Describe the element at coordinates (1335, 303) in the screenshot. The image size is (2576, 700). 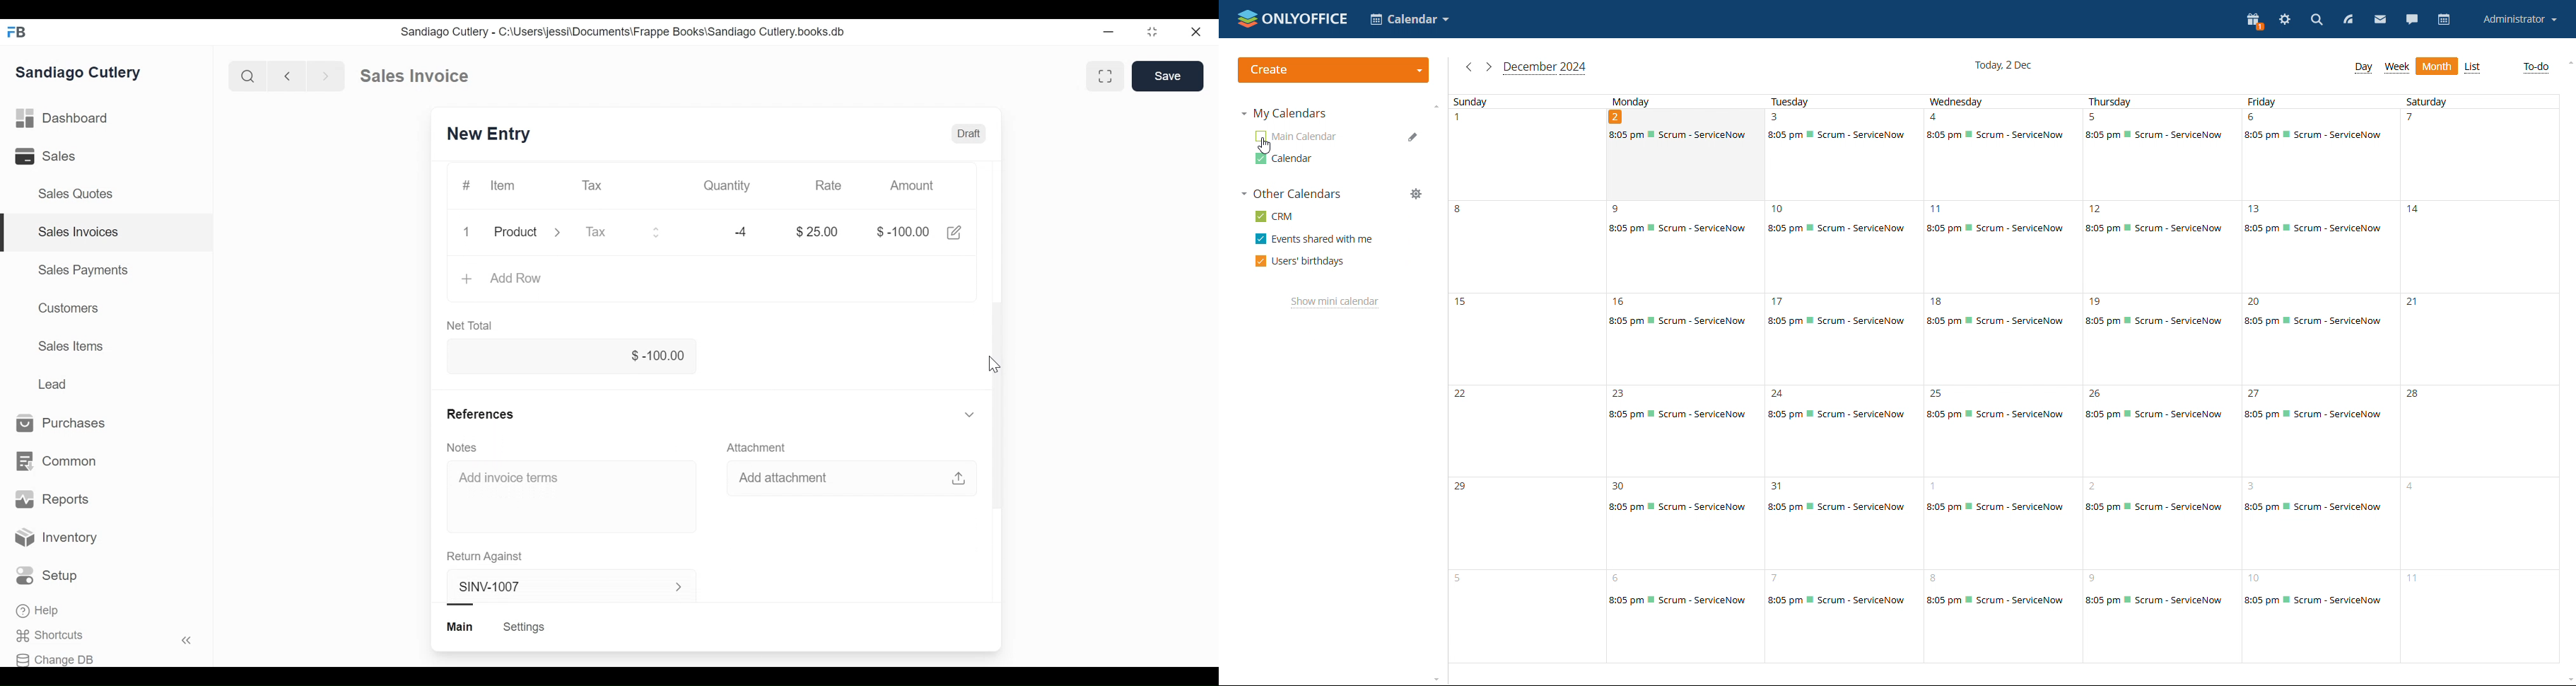
I see `show mini calendar` at that location.